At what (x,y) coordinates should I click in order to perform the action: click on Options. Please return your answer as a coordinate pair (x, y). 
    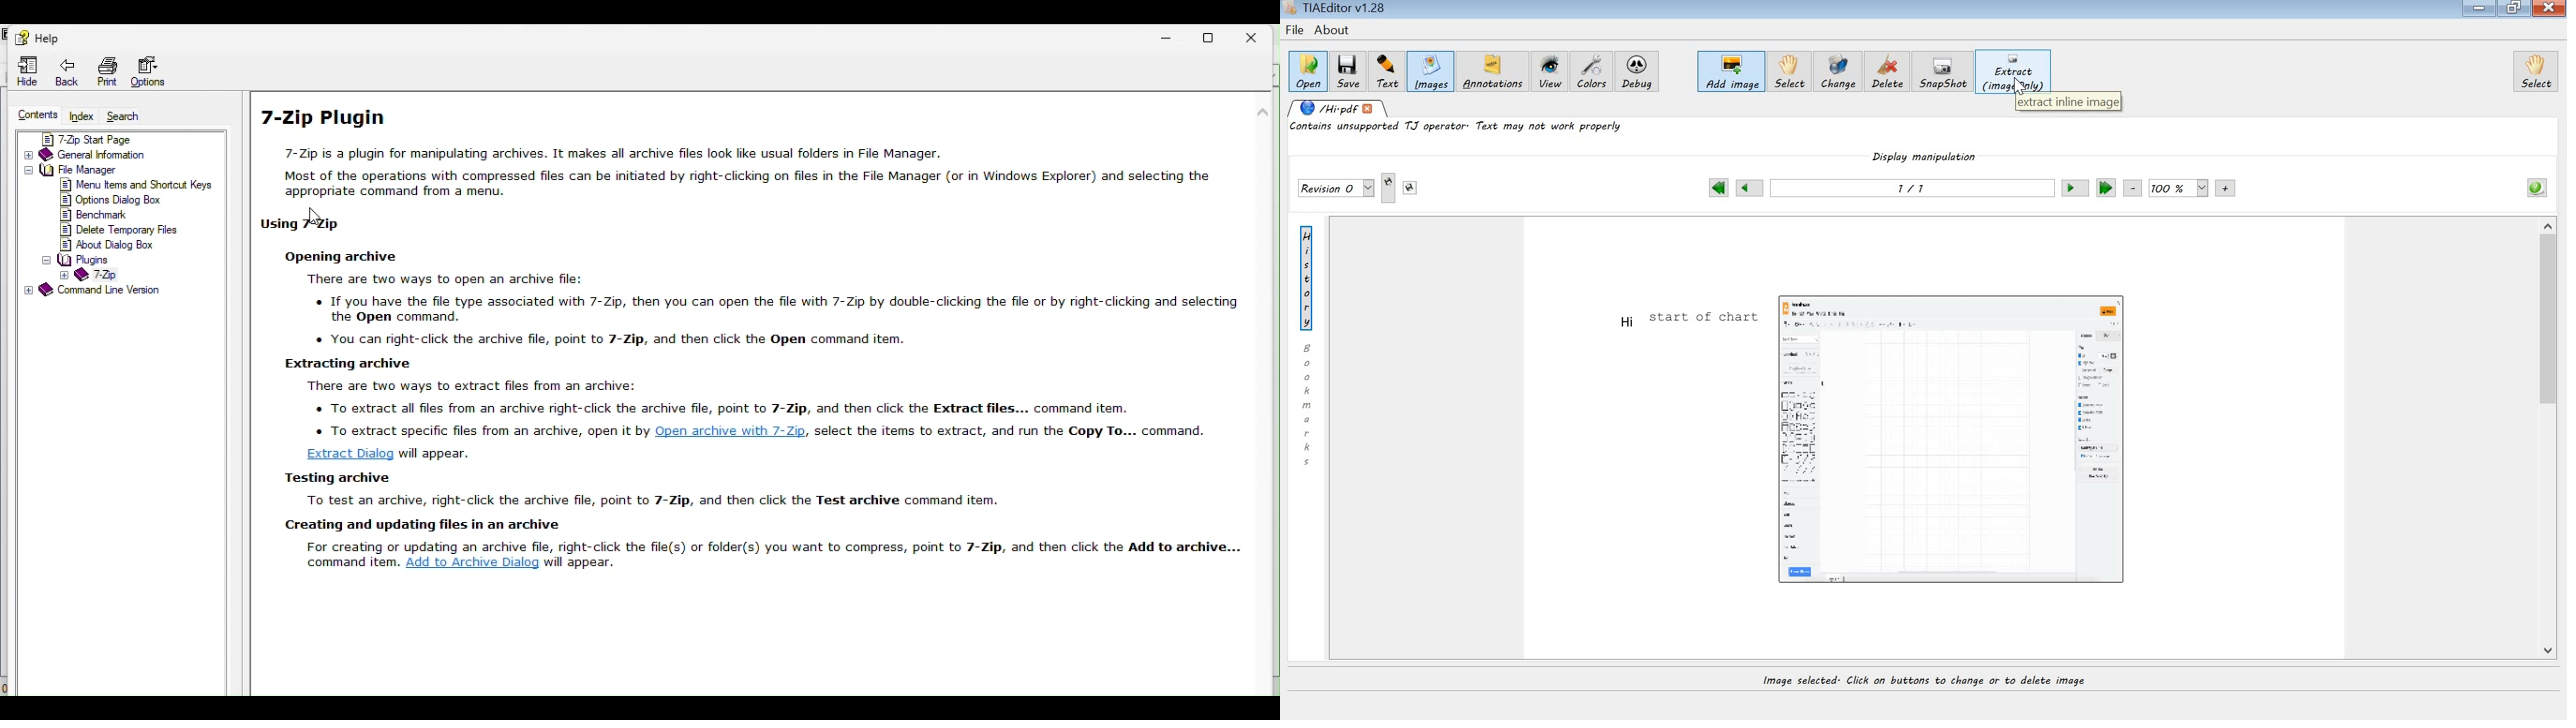
    Looking at the image, I should click on (154, 67).